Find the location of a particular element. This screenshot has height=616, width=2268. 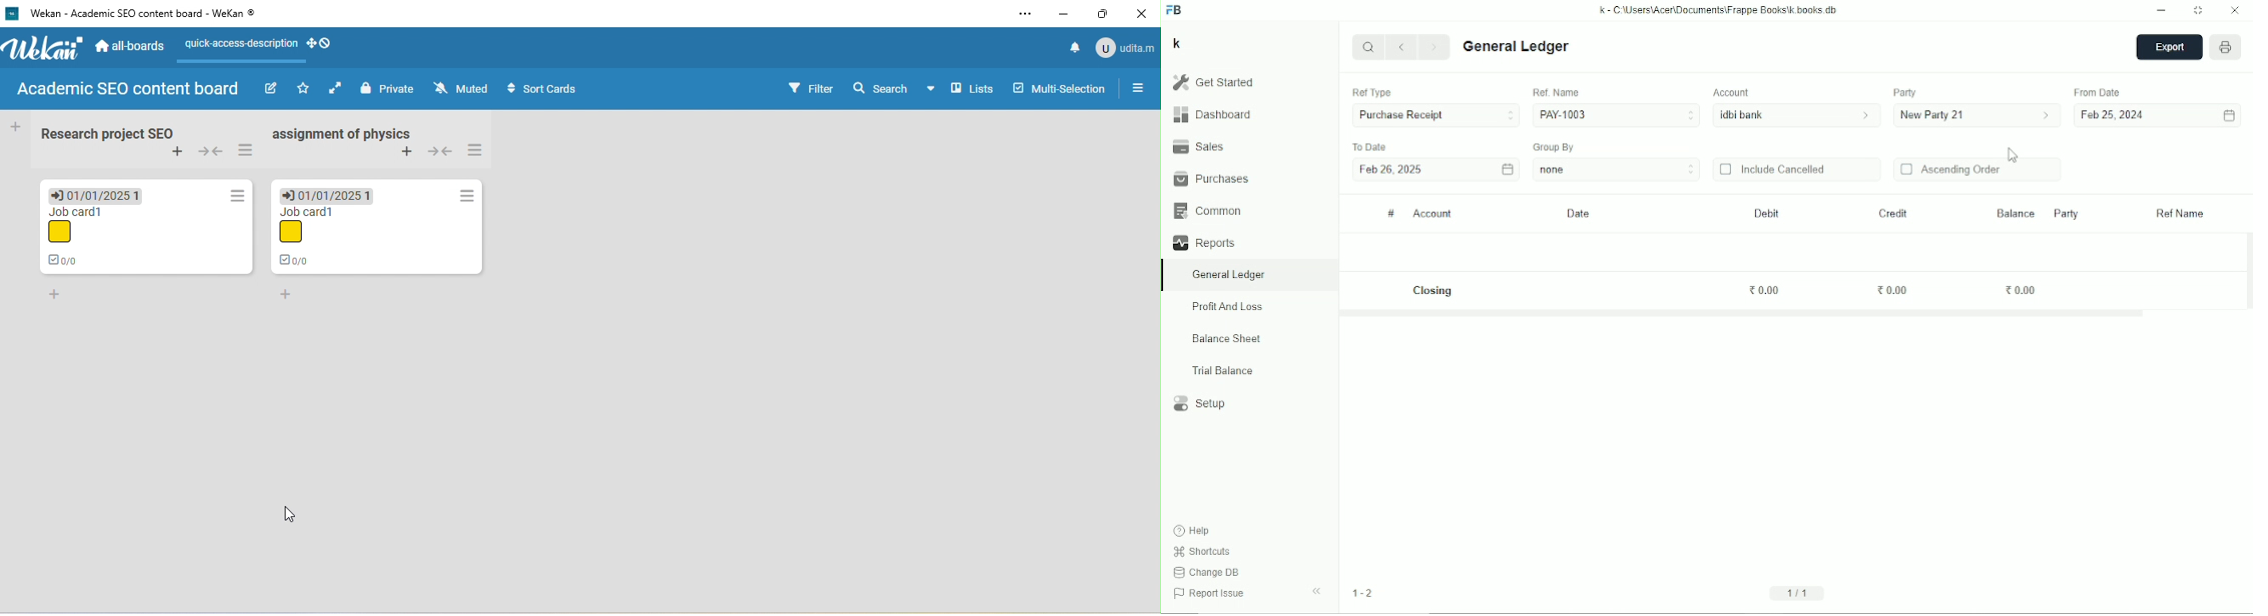

0/0 is located at coordinates (298, 259).